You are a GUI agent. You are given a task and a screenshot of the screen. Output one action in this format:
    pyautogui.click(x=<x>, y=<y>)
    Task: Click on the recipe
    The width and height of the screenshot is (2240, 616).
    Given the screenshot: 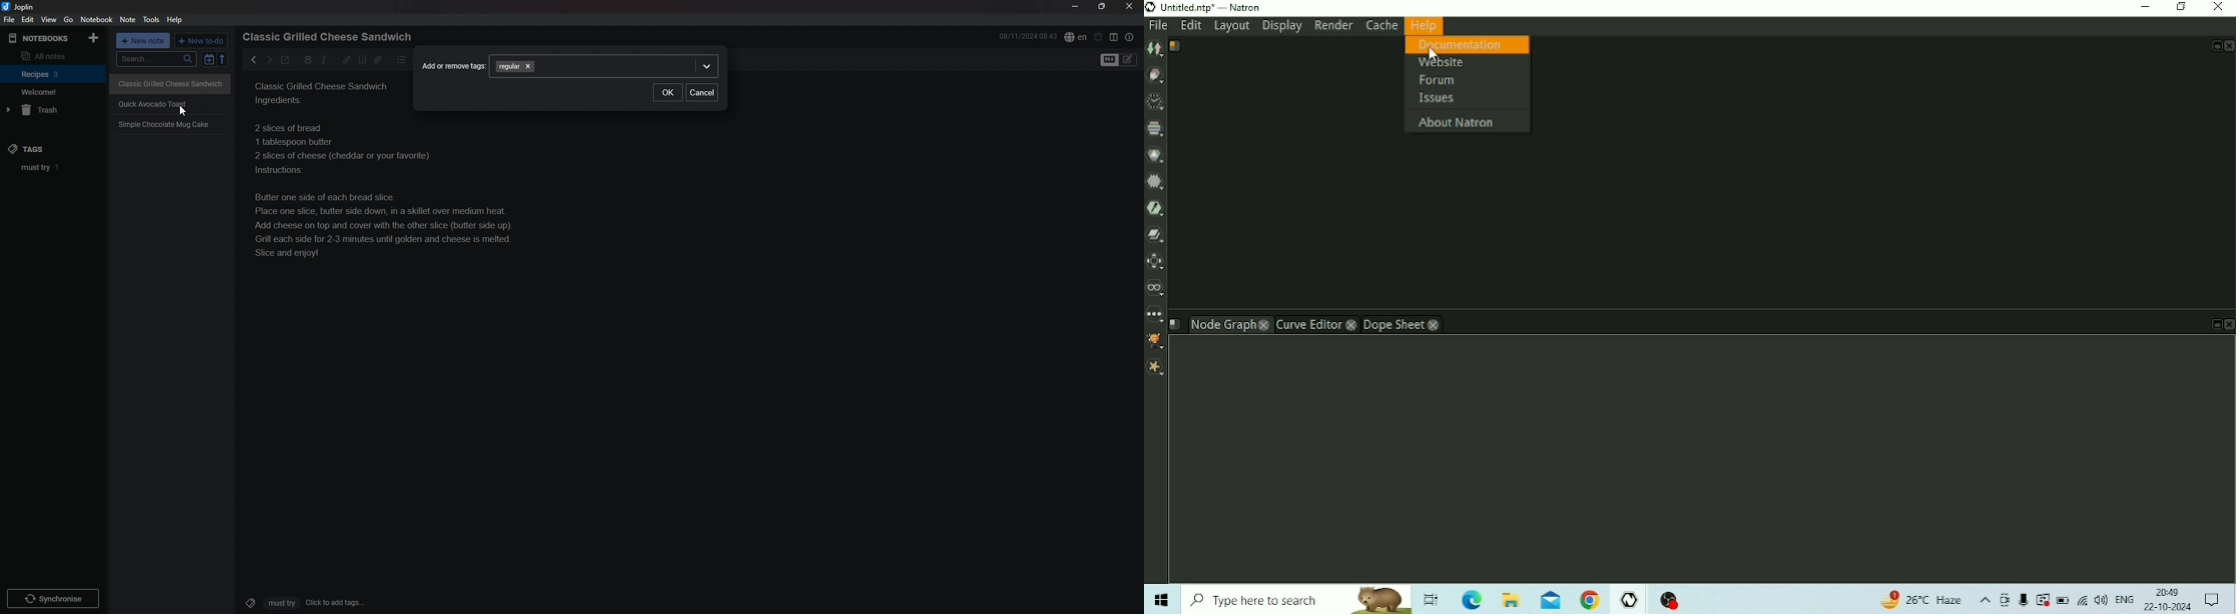 What is the action you would take?
    pyautogui.click(x=153, y=104)
    